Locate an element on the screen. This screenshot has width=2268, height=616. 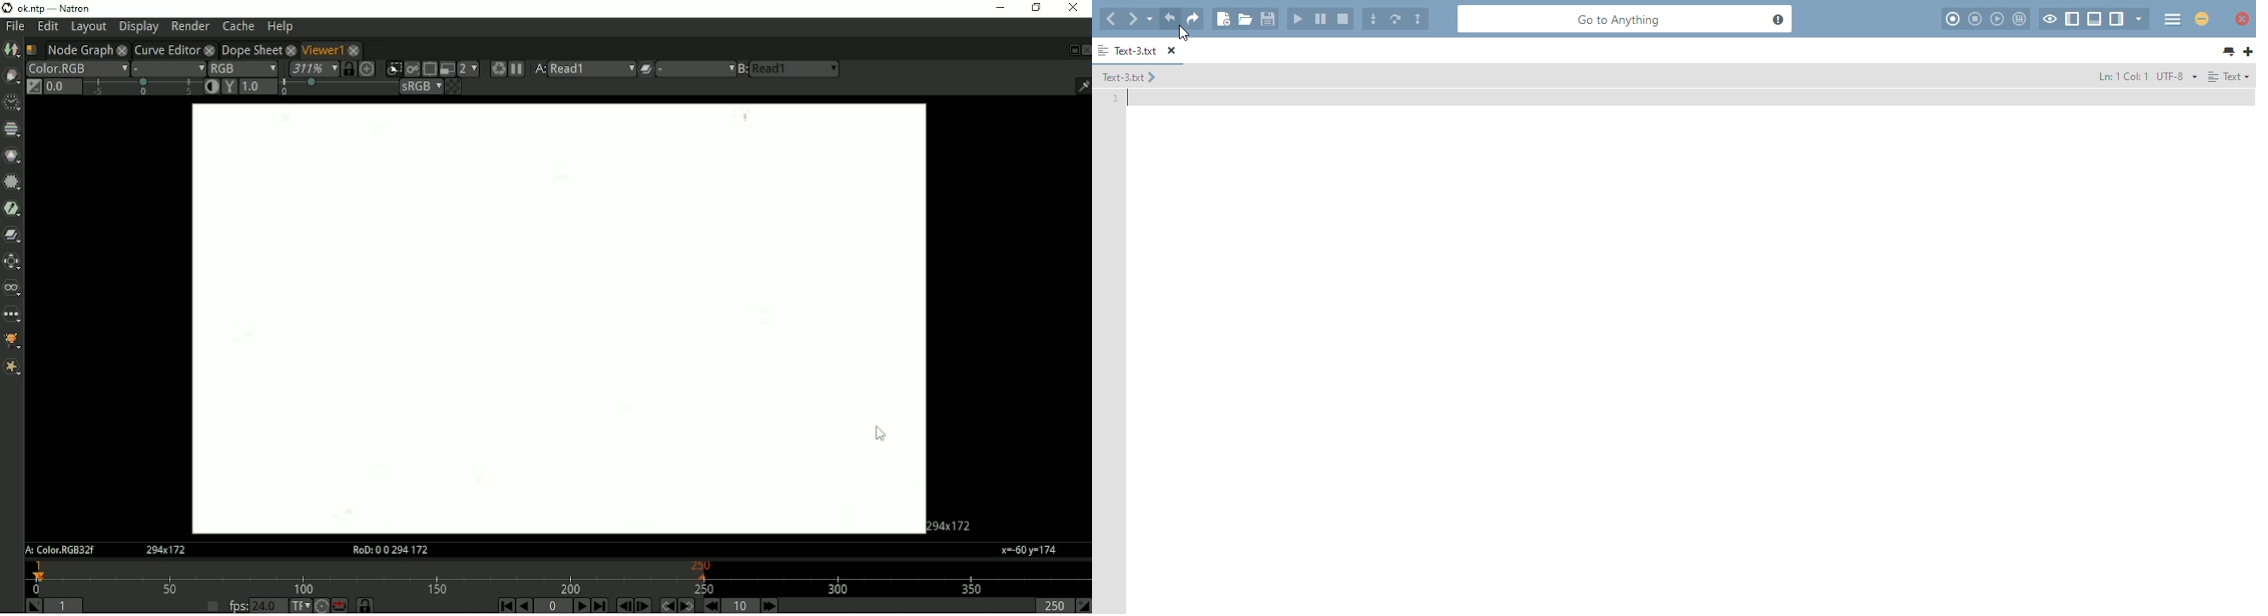
Text is located at coordinates (2242, 77).